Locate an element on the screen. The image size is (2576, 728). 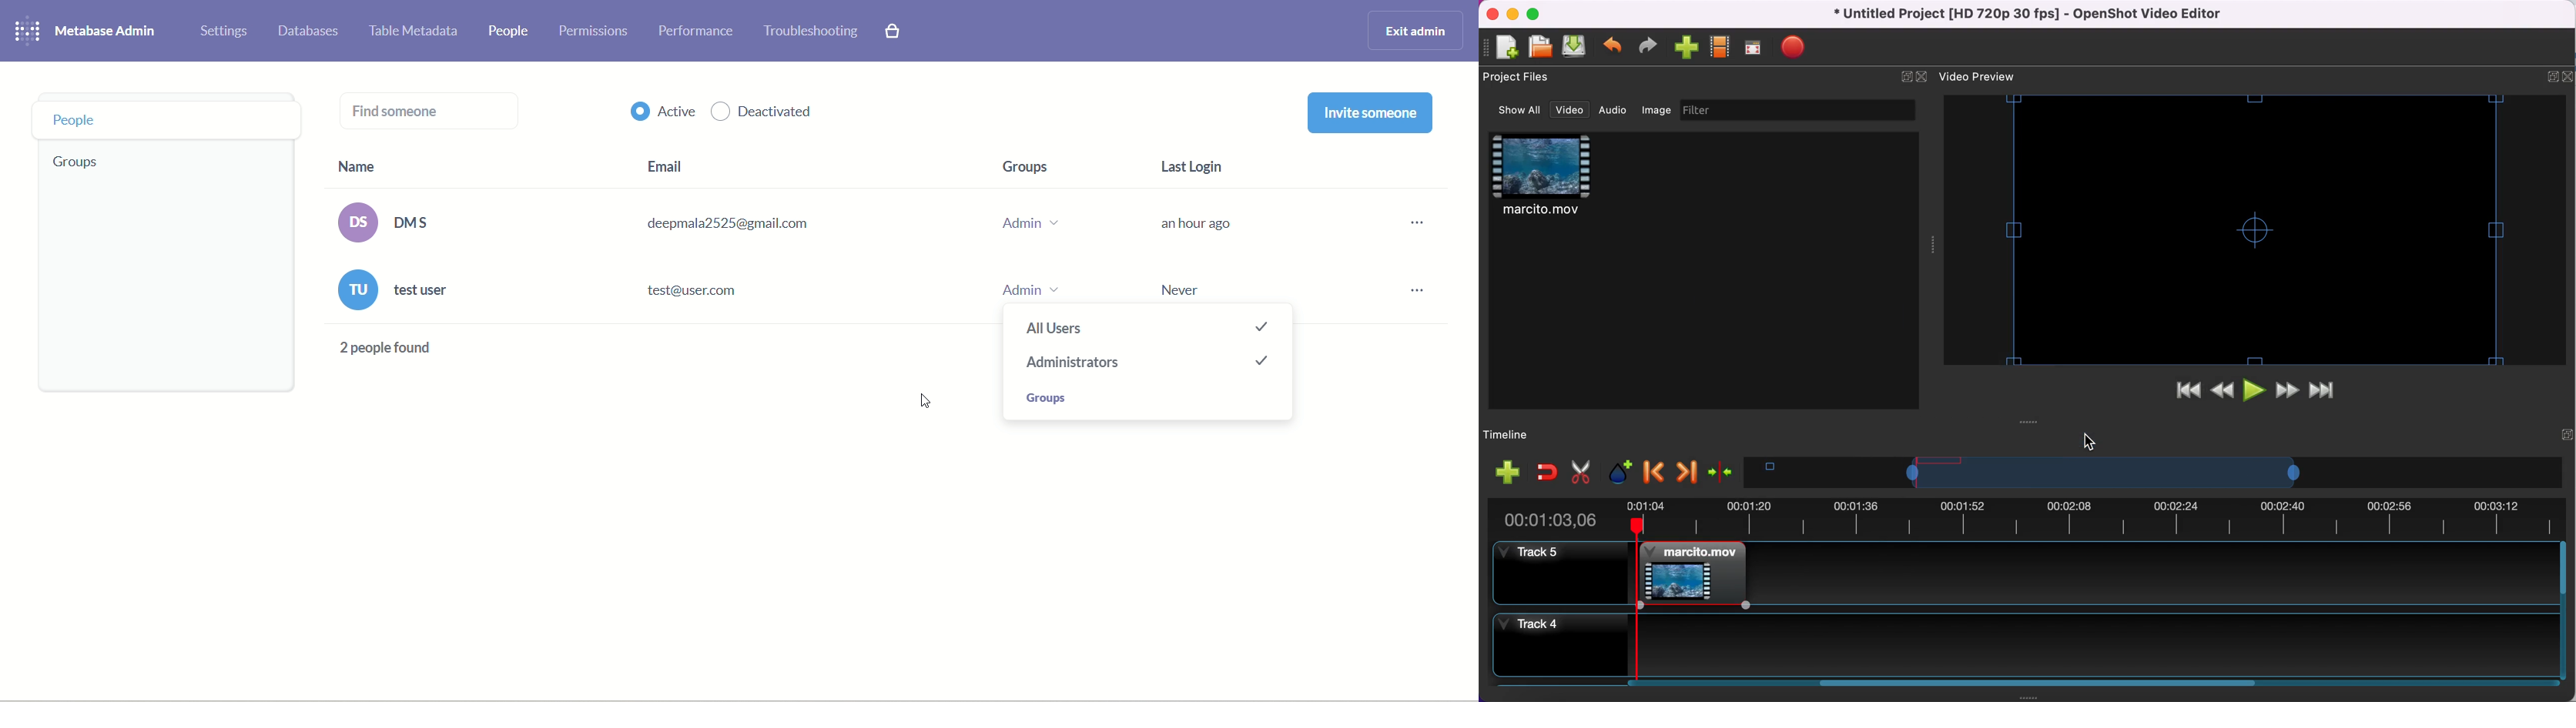
video is located at coordinates (1568, 110).